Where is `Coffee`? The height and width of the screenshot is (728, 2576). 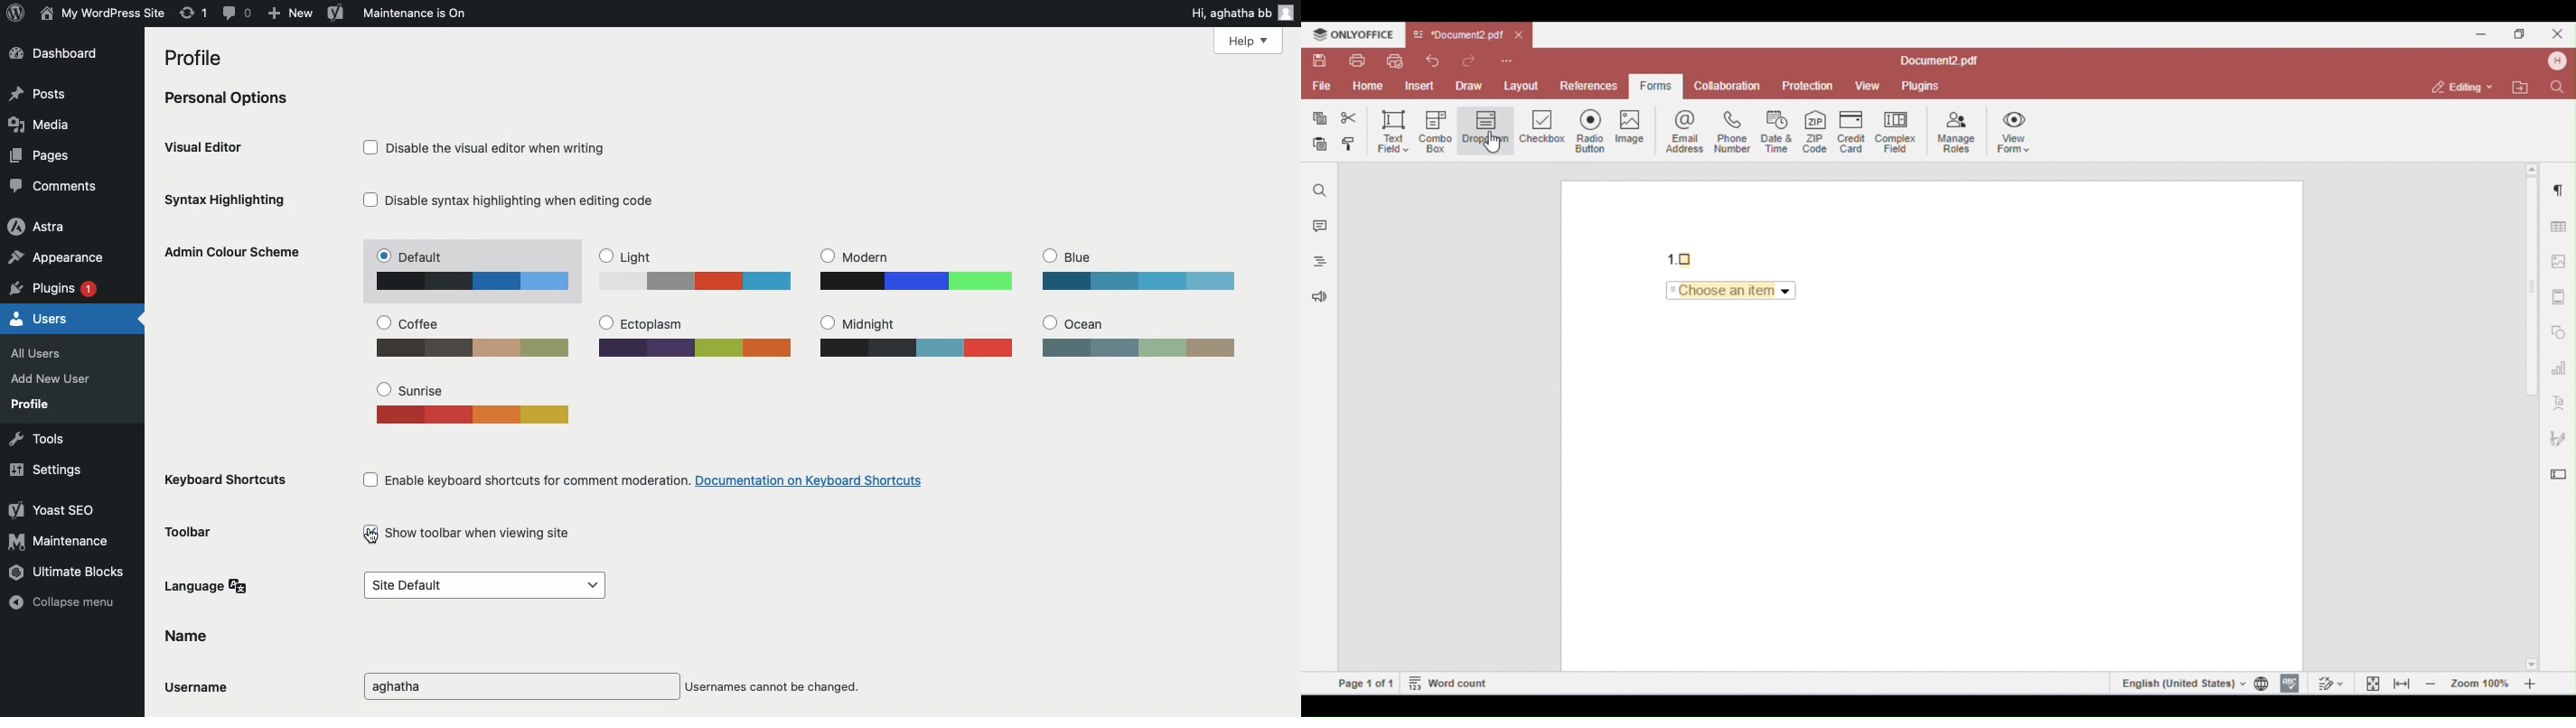 Coffee is located at coordinates (473, 337).